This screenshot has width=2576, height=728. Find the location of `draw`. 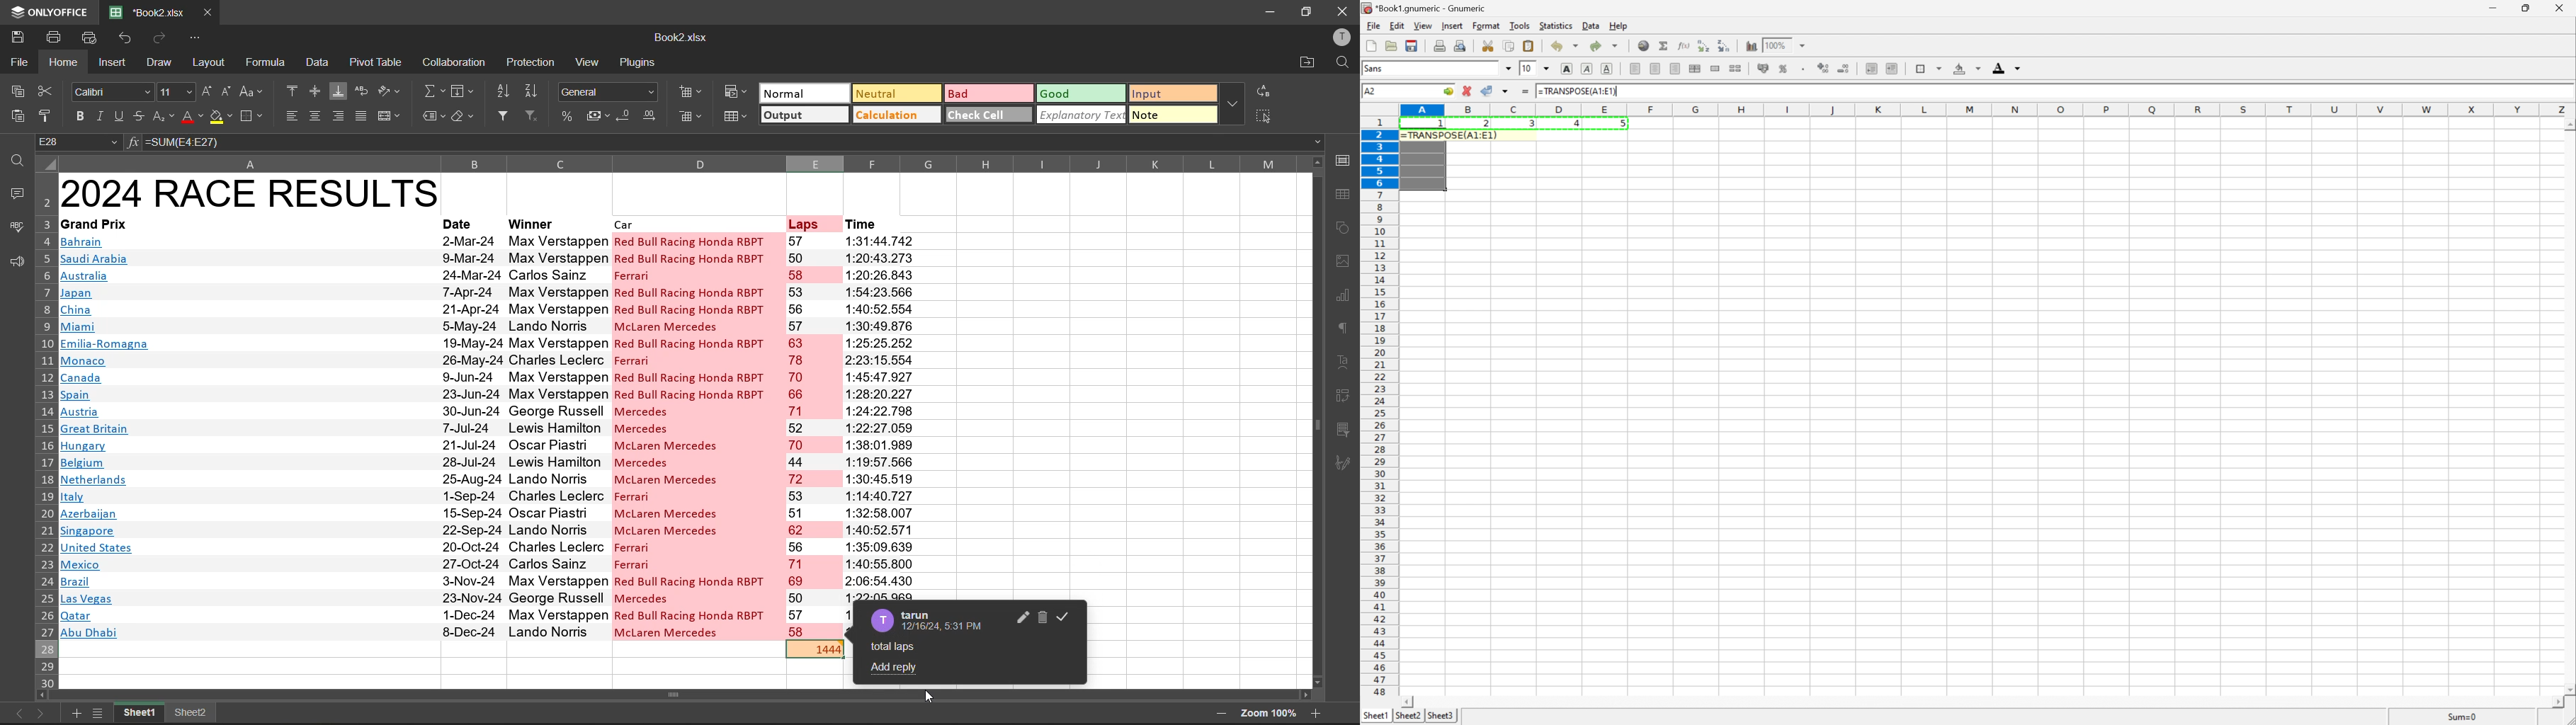

draw is located at coordinates (163, 64).